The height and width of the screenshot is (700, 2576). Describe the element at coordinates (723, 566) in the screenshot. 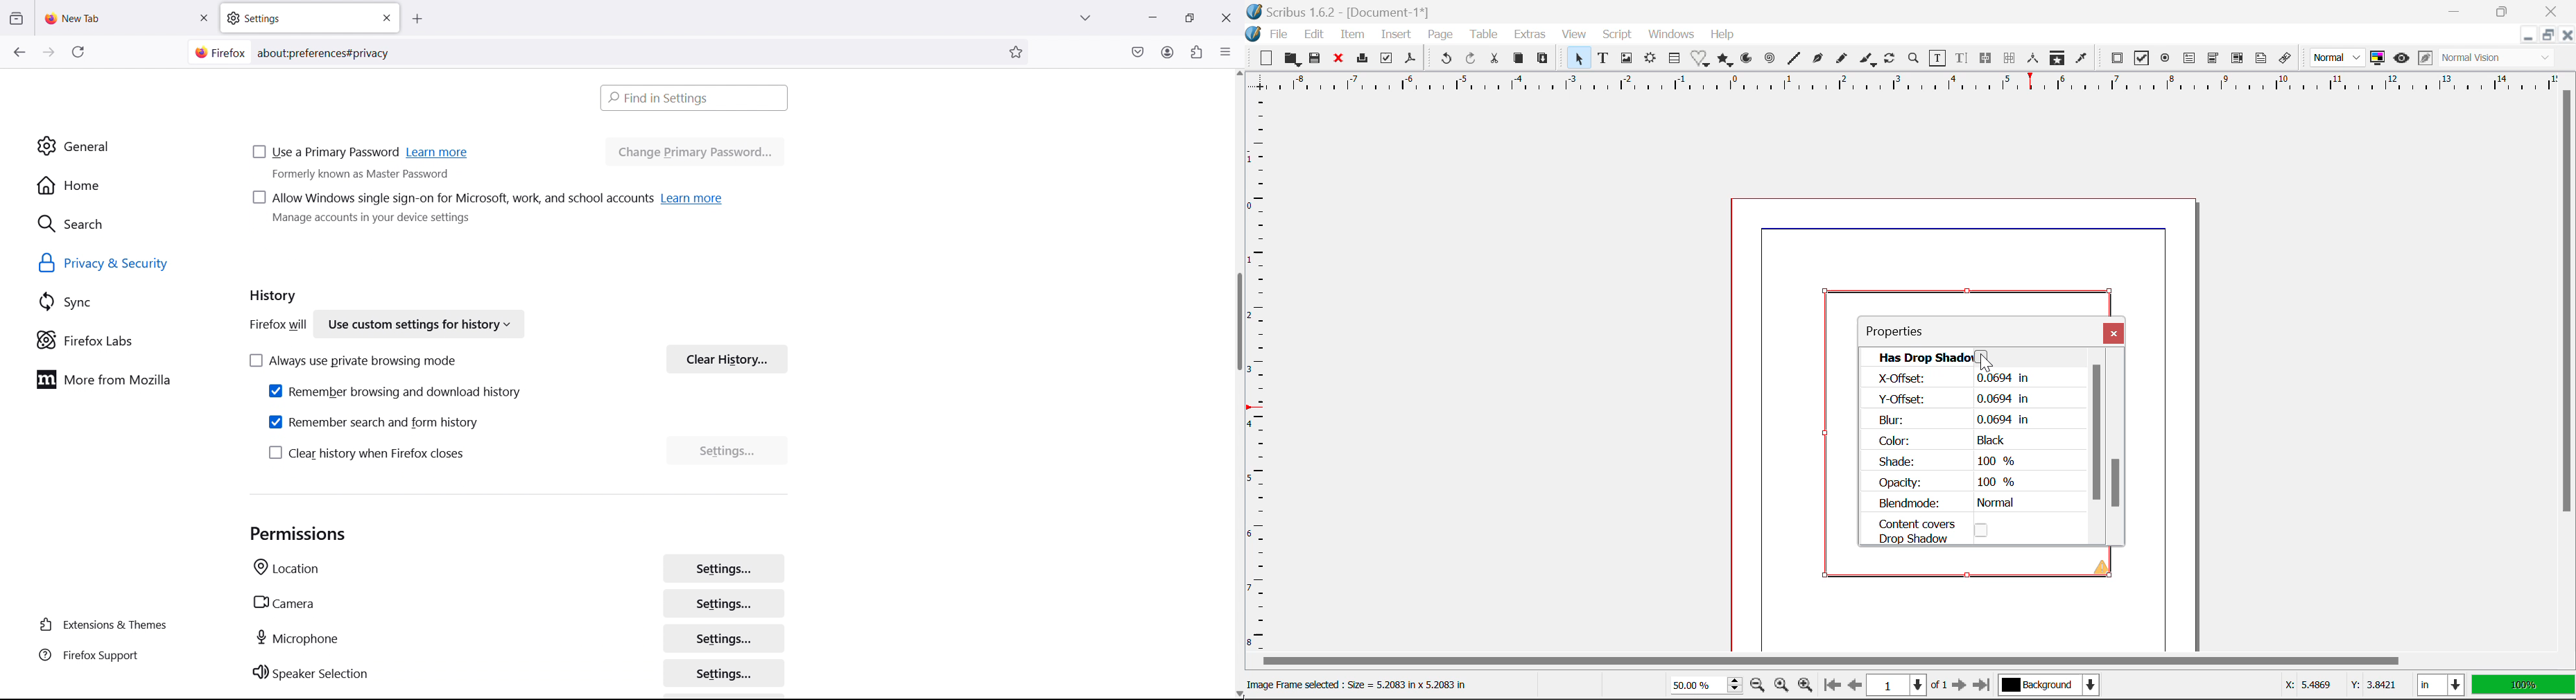

I see `location permission settings` at that location.